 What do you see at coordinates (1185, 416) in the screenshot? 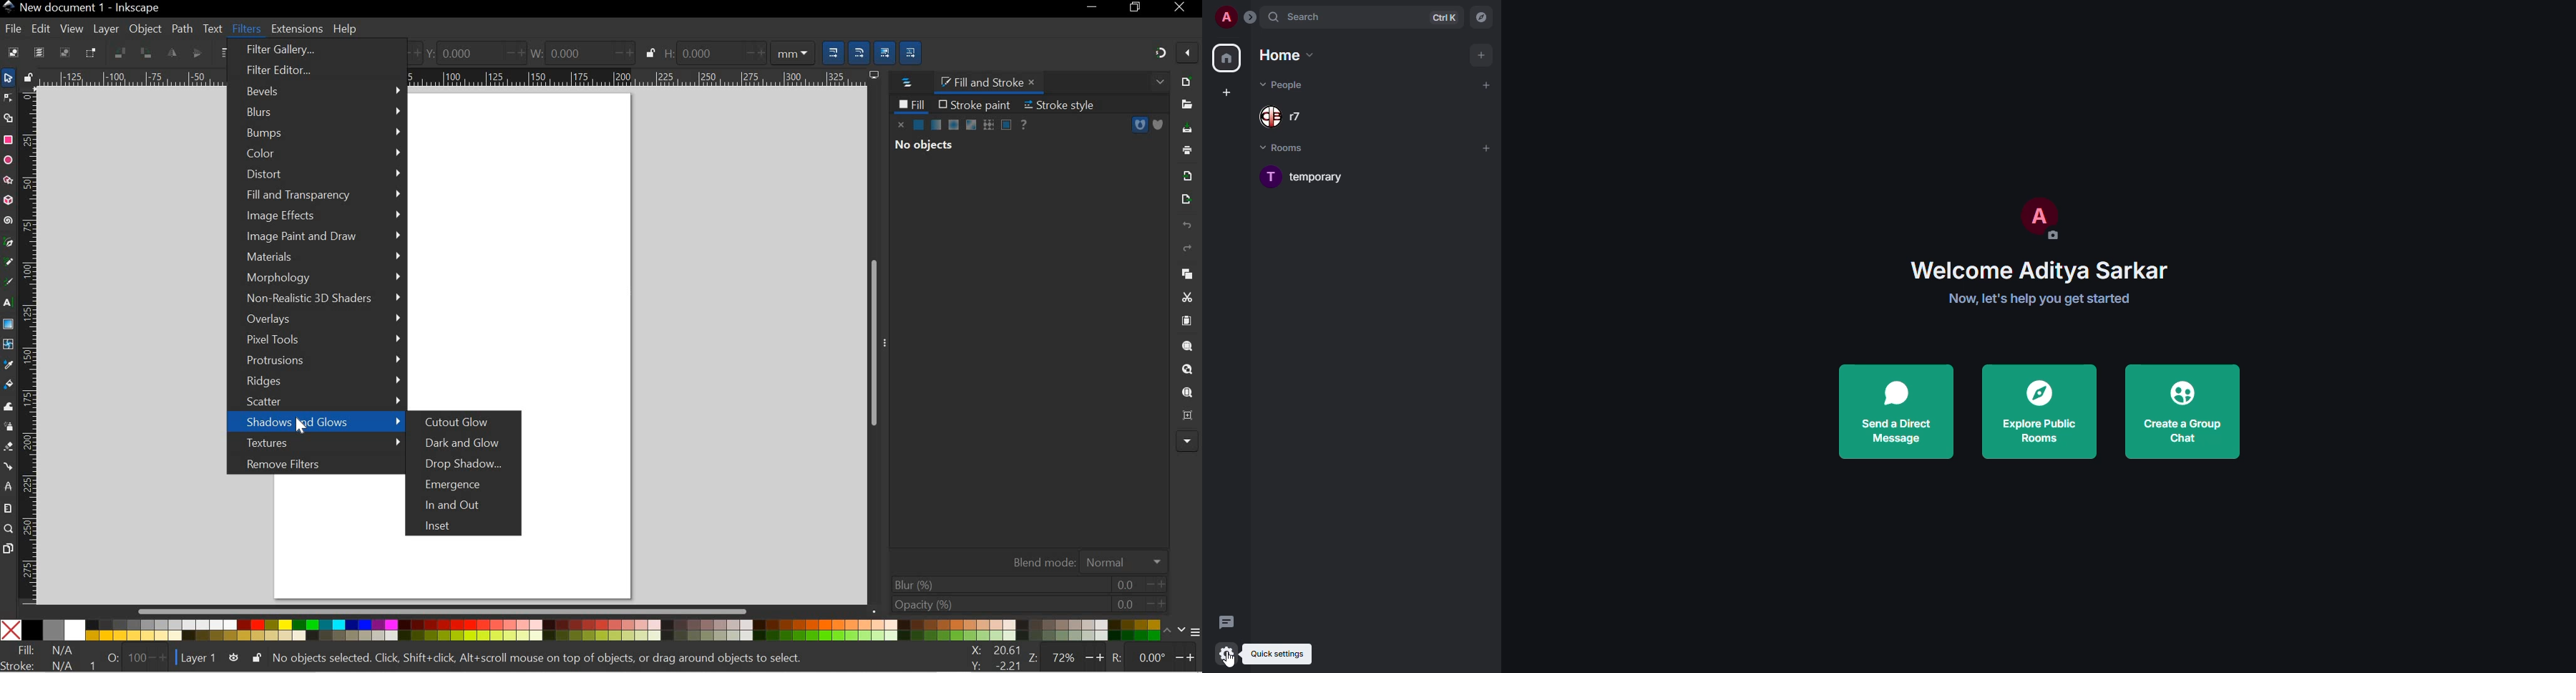
I see `ZOOM CENTER PAGE` at bounding box center [1185, 416].